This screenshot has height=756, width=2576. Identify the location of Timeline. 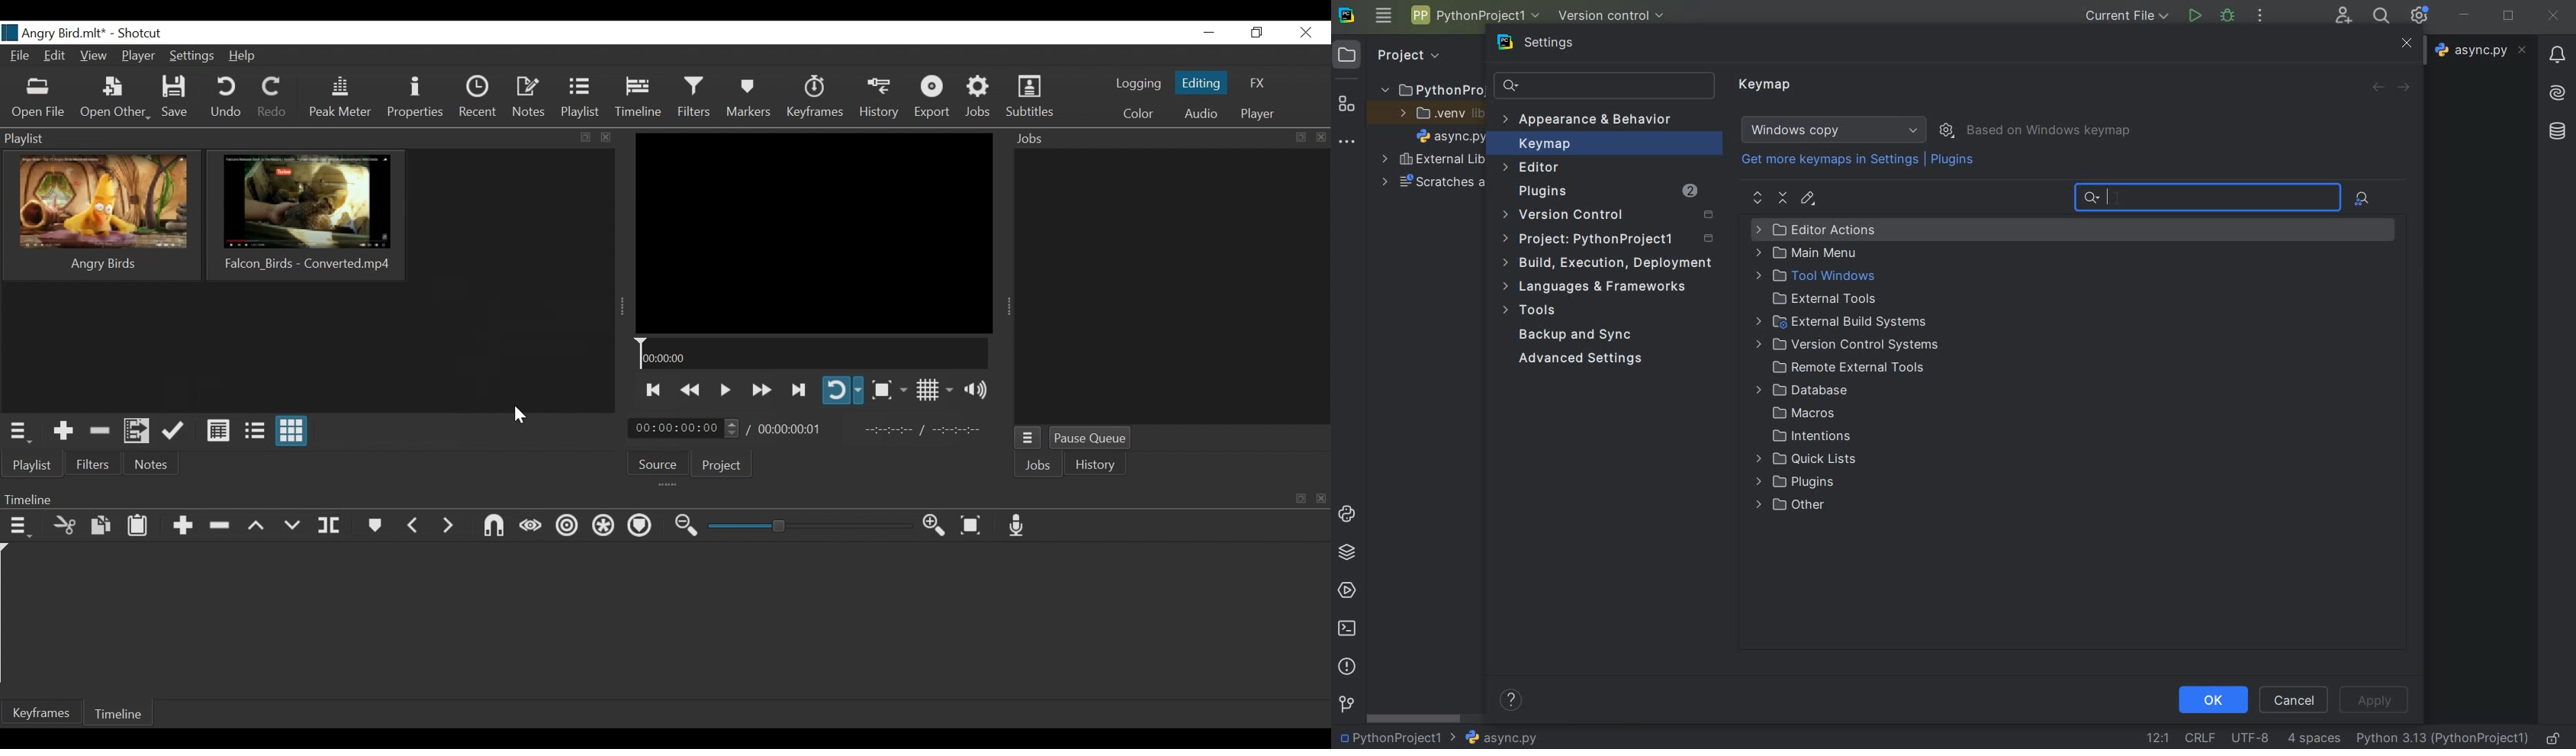
(814, 353).